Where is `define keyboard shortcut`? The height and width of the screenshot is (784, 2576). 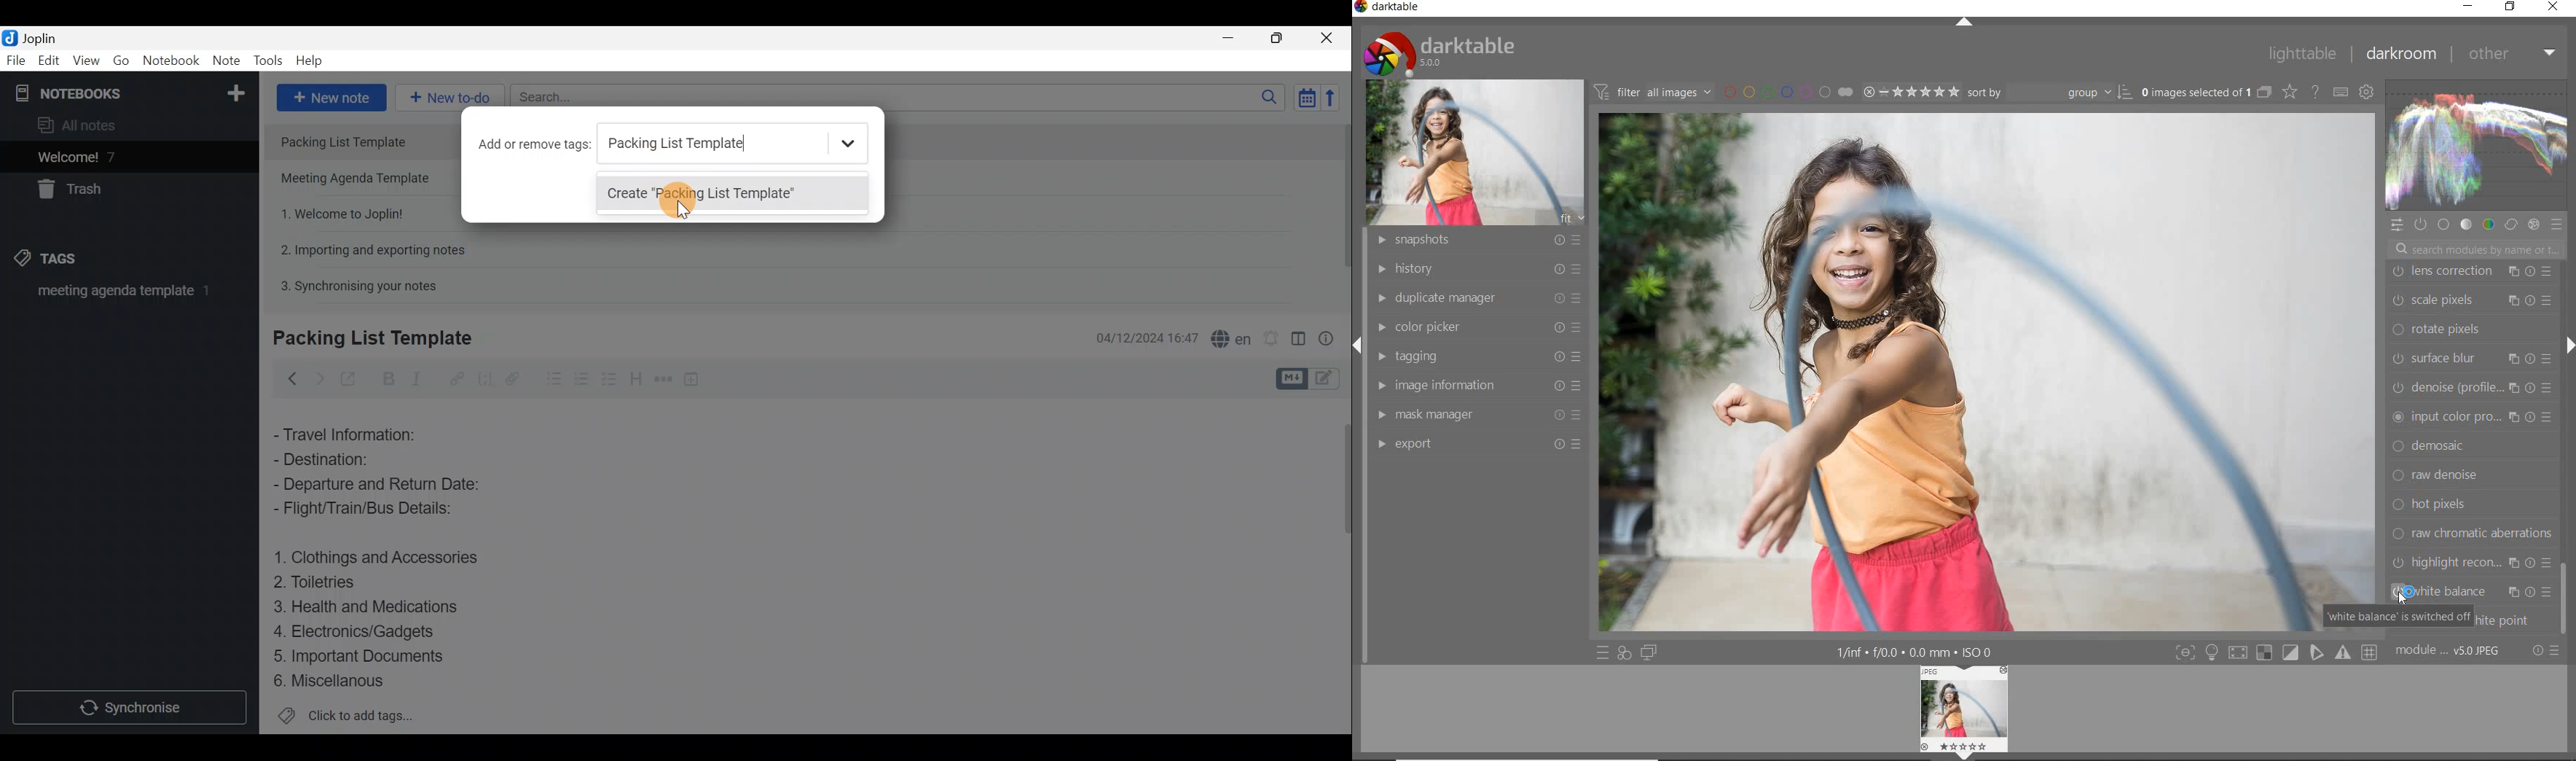 define keyboard shortcut is located at coordinates (2340, 92).